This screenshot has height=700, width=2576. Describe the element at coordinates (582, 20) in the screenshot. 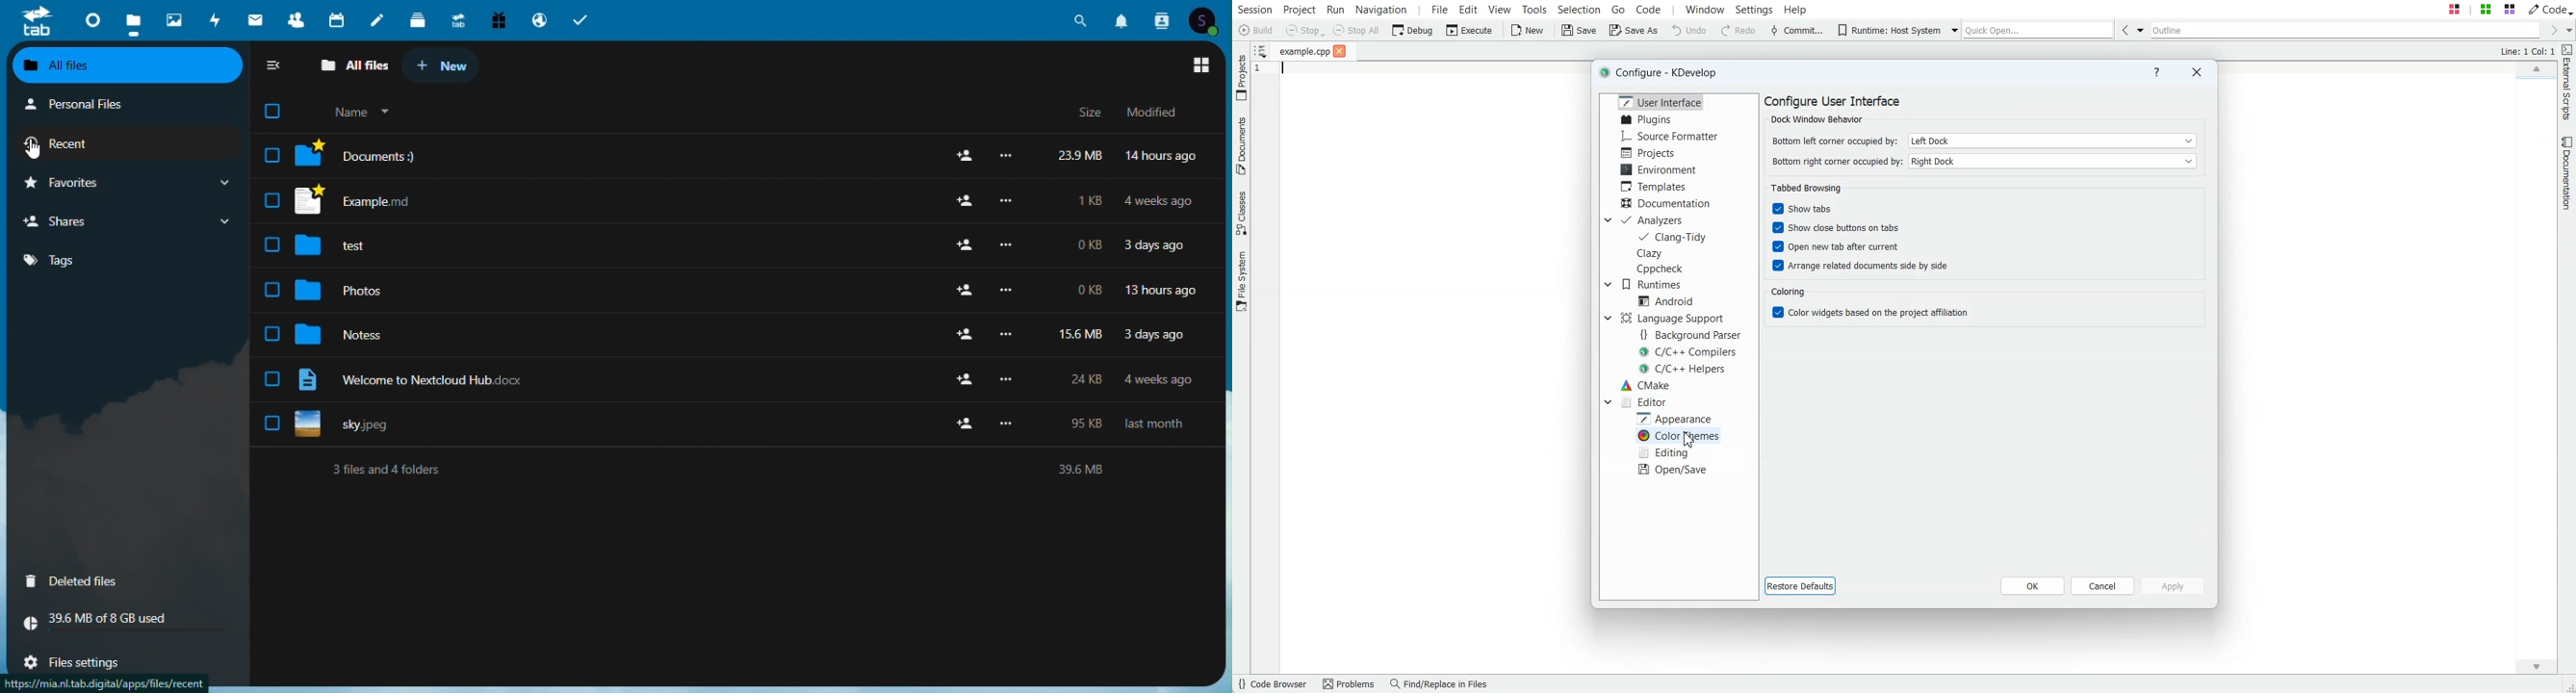

I see `tasks` at that location.